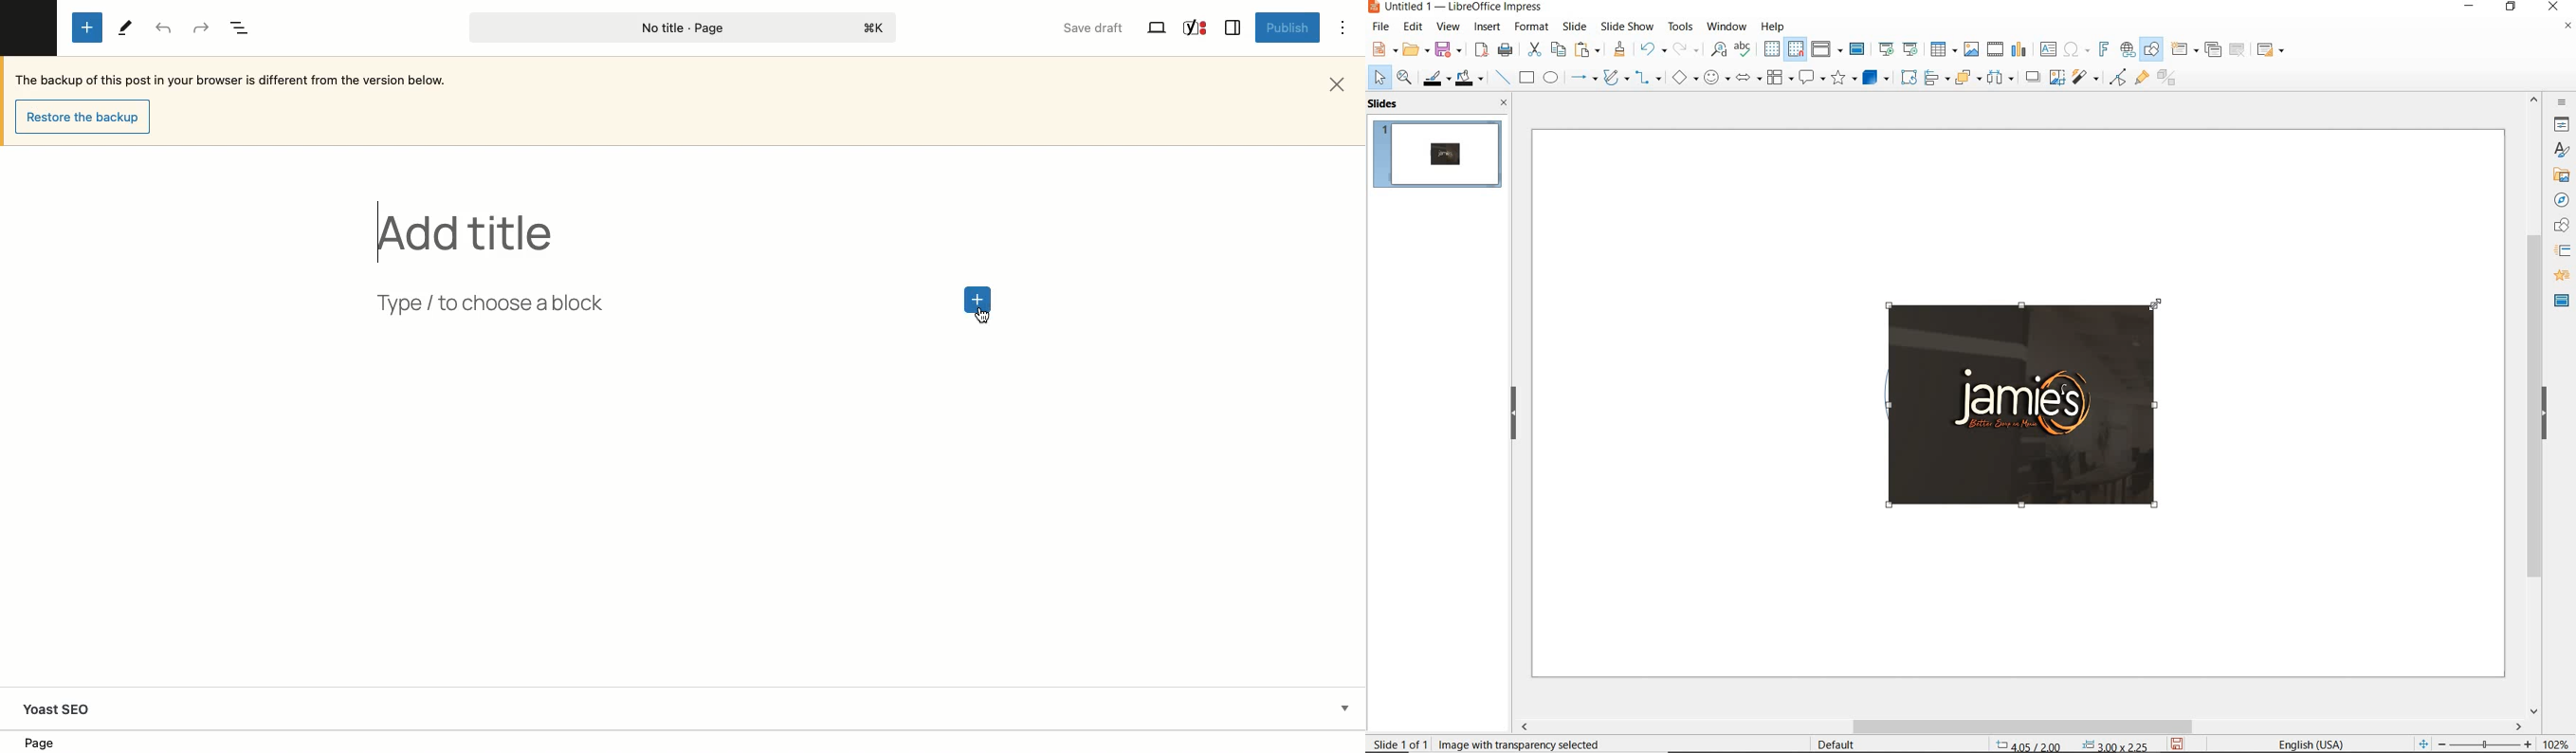 The width and height of the screenshot is (2576, 756). I want to click on ellipse, so click(1551, 79).